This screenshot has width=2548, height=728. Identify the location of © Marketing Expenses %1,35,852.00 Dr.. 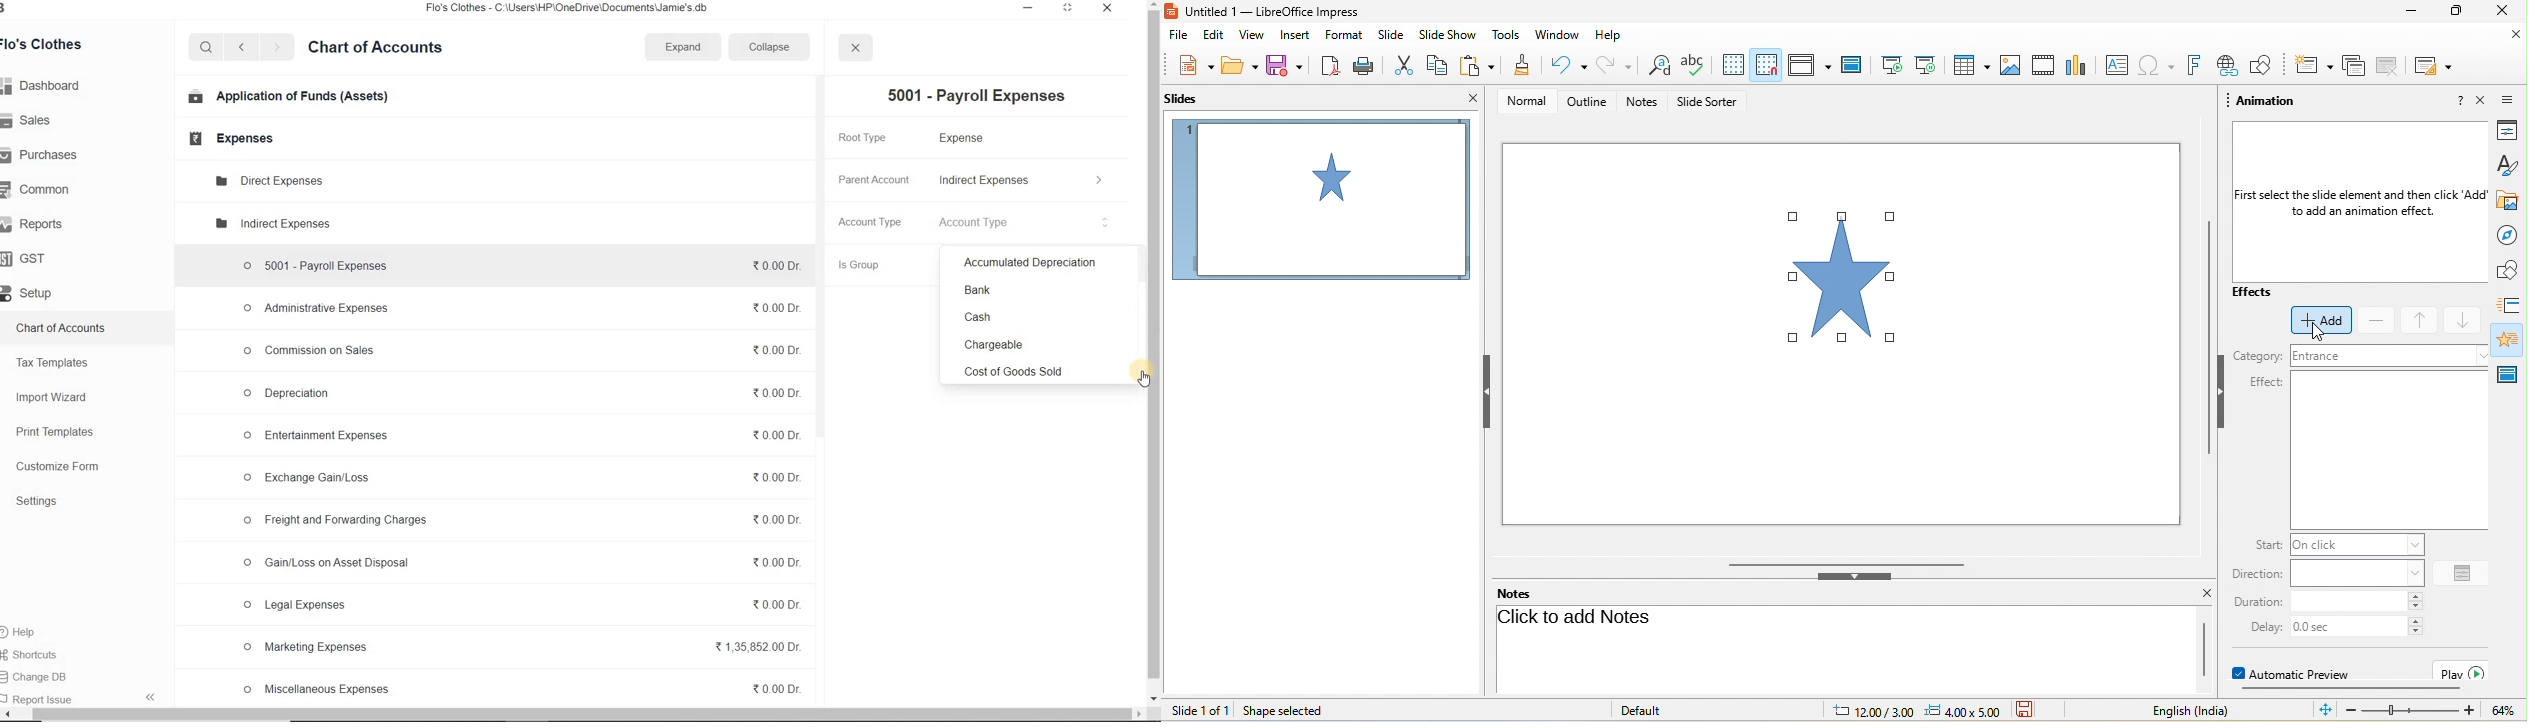
(524, 648).